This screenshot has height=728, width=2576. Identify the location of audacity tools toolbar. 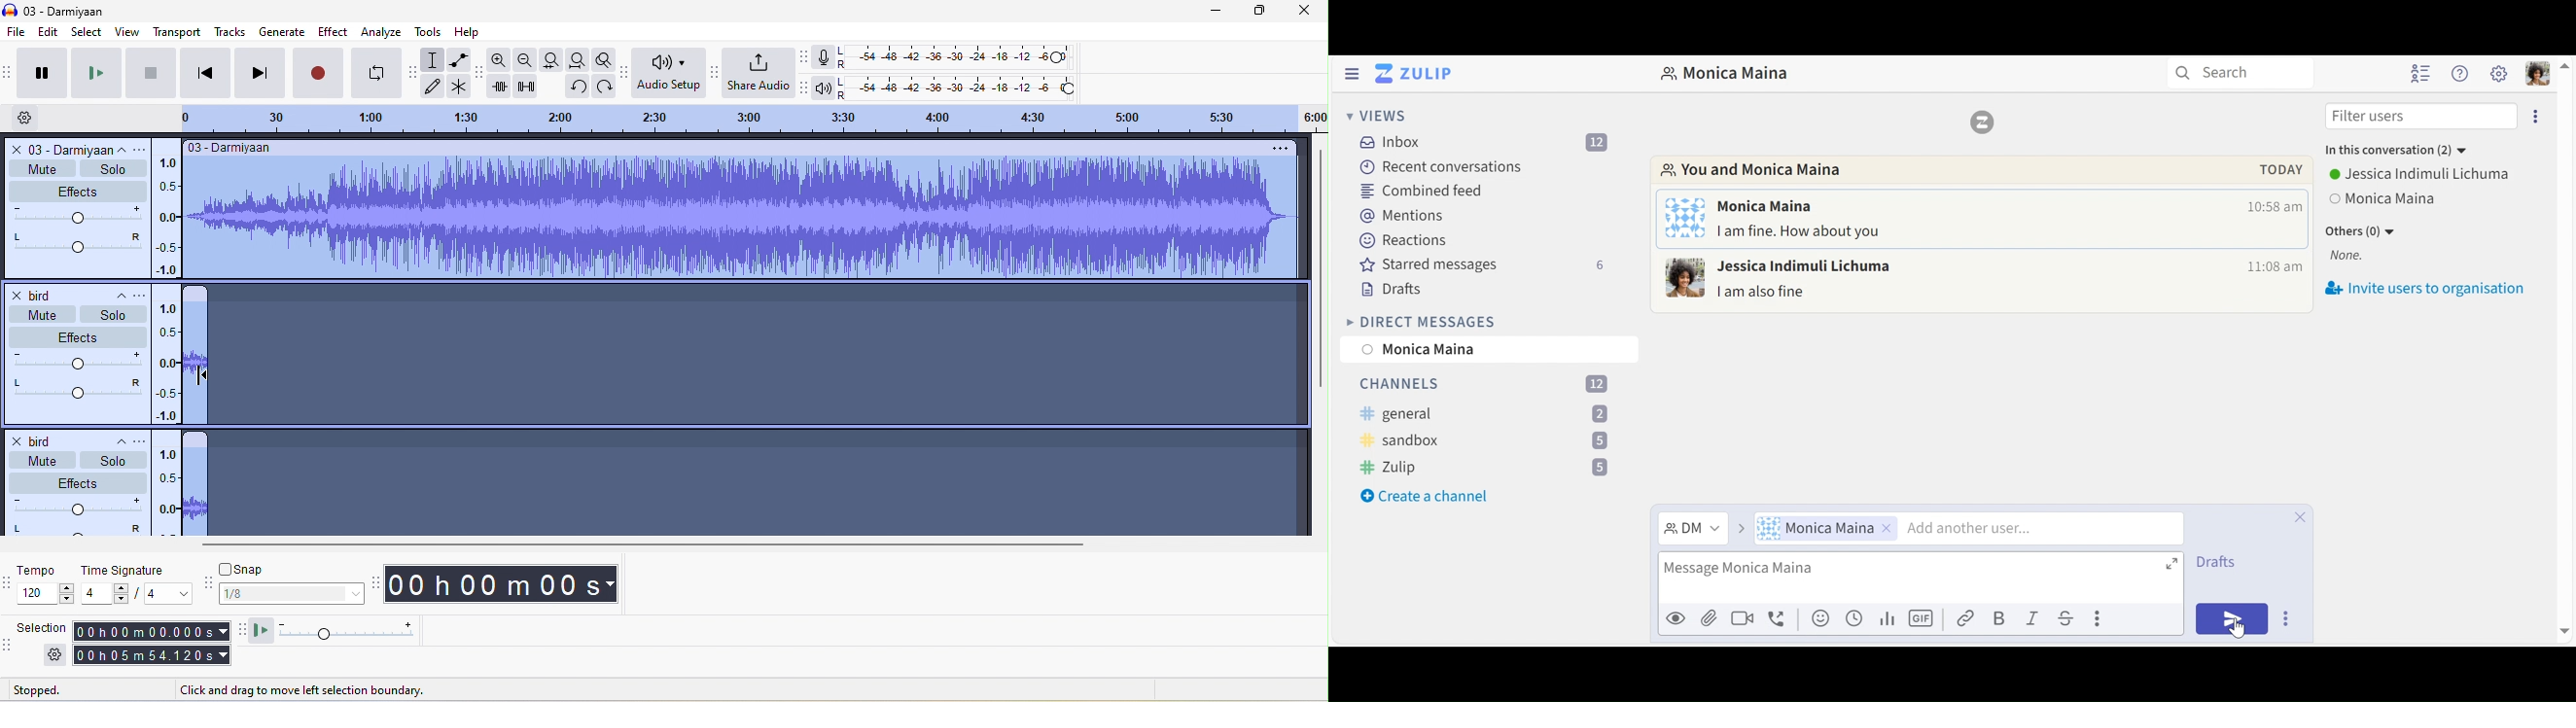
(414, 73).